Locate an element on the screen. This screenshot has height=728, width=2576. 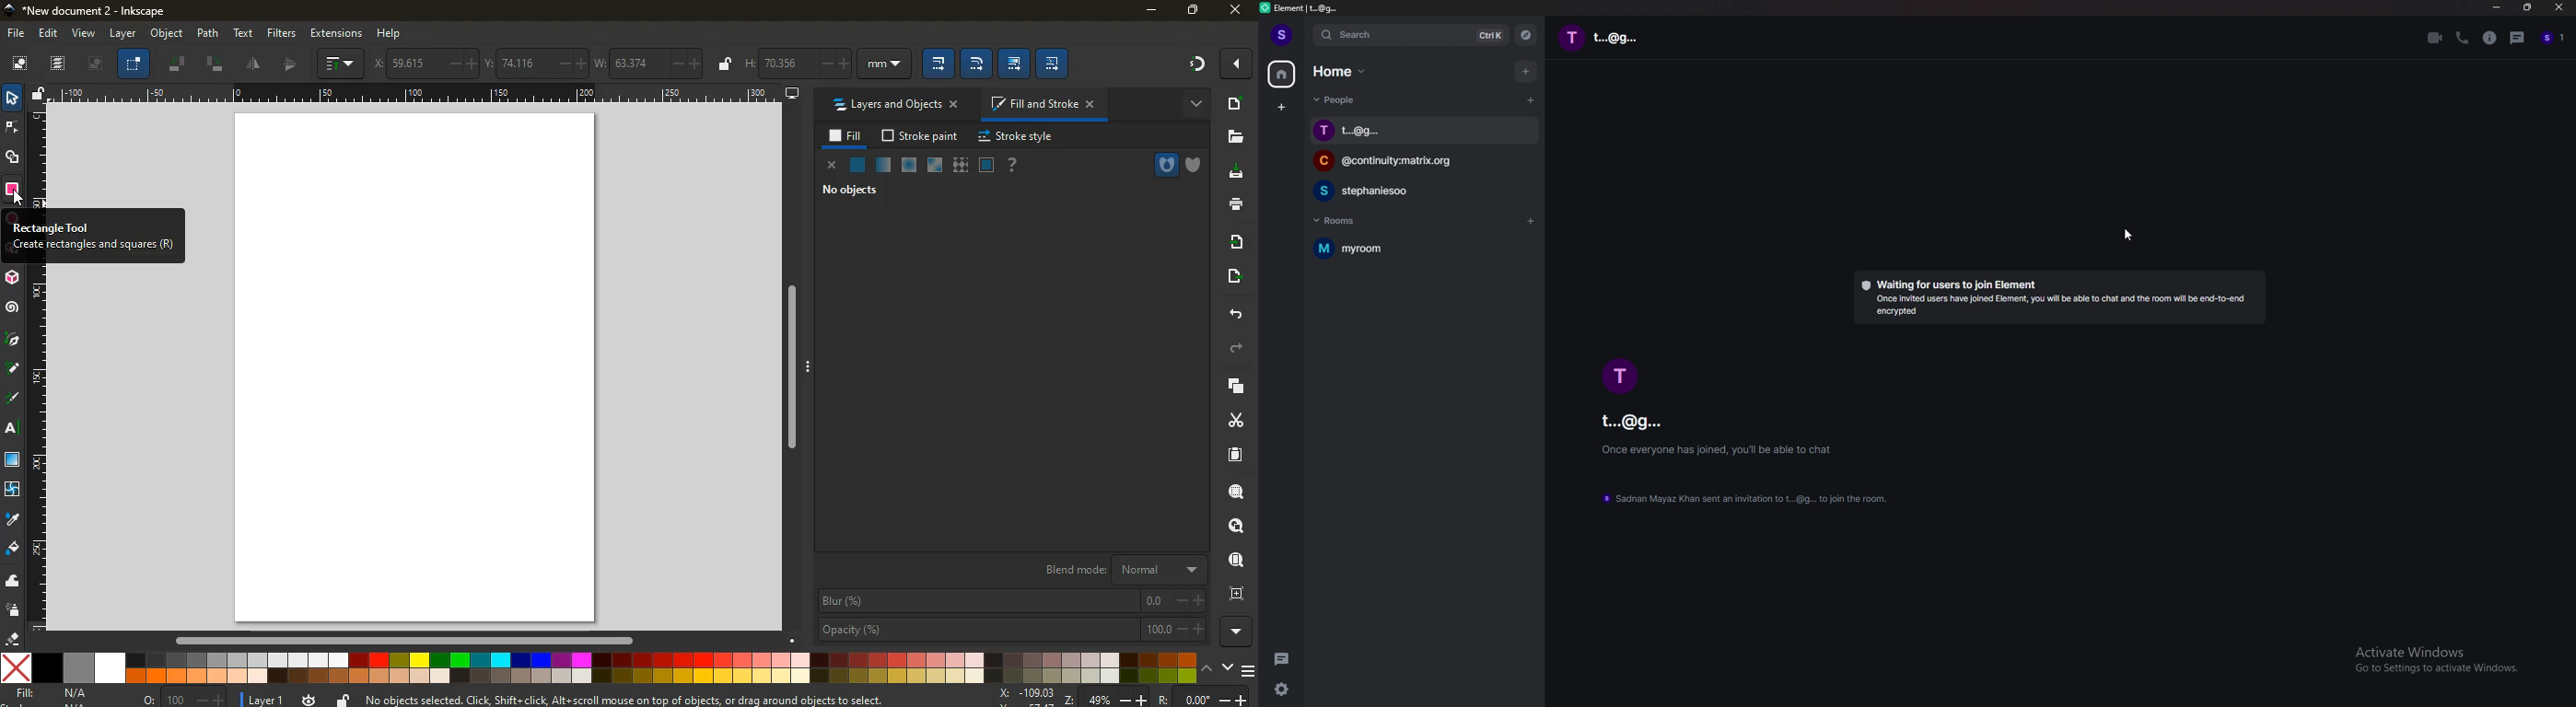
search is located at coordinates (1235, 492).